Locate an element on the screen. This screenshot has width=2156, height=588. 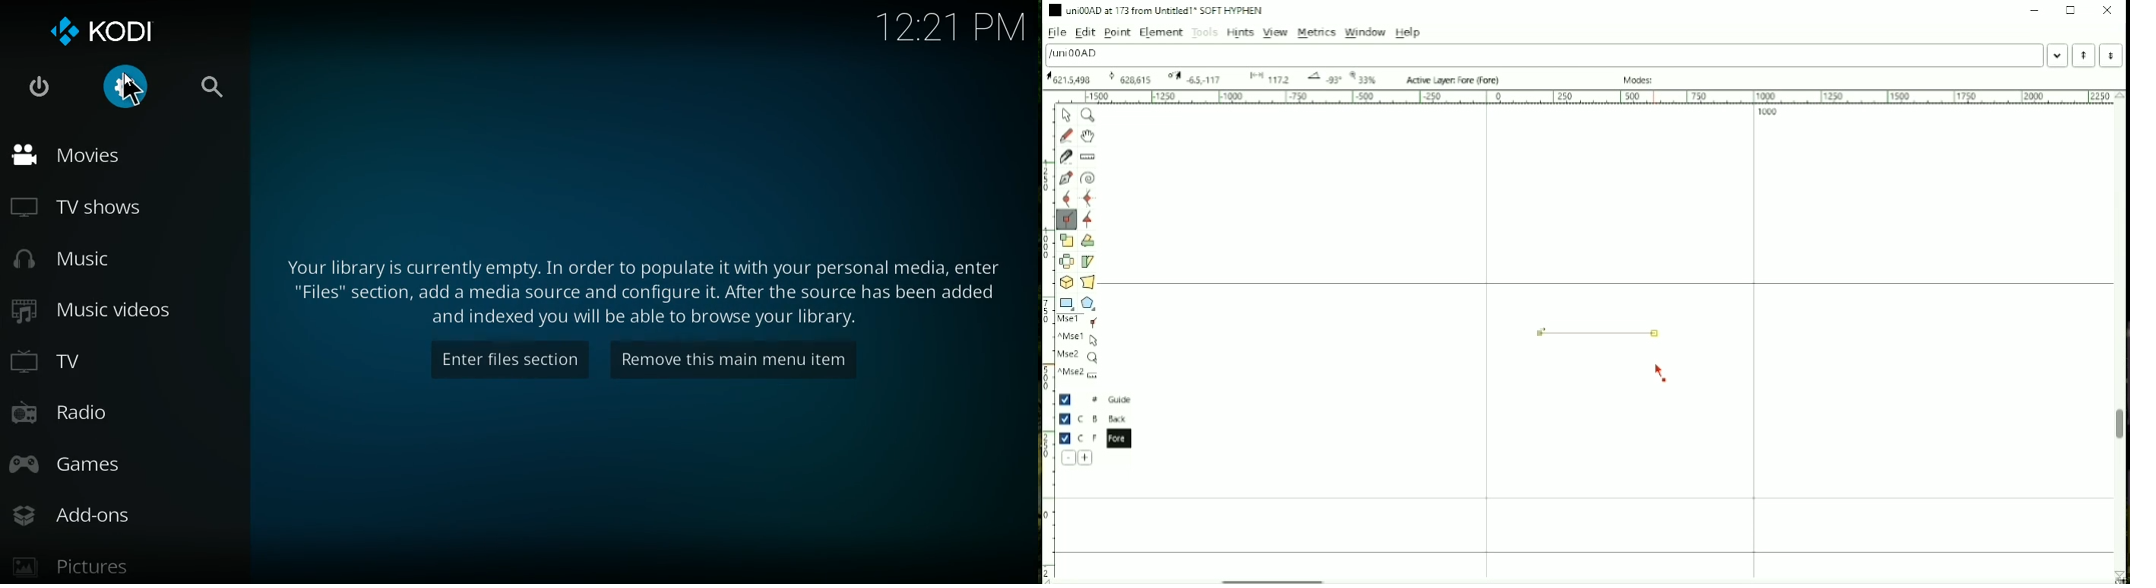
settings is located at coordinates (123, 90).